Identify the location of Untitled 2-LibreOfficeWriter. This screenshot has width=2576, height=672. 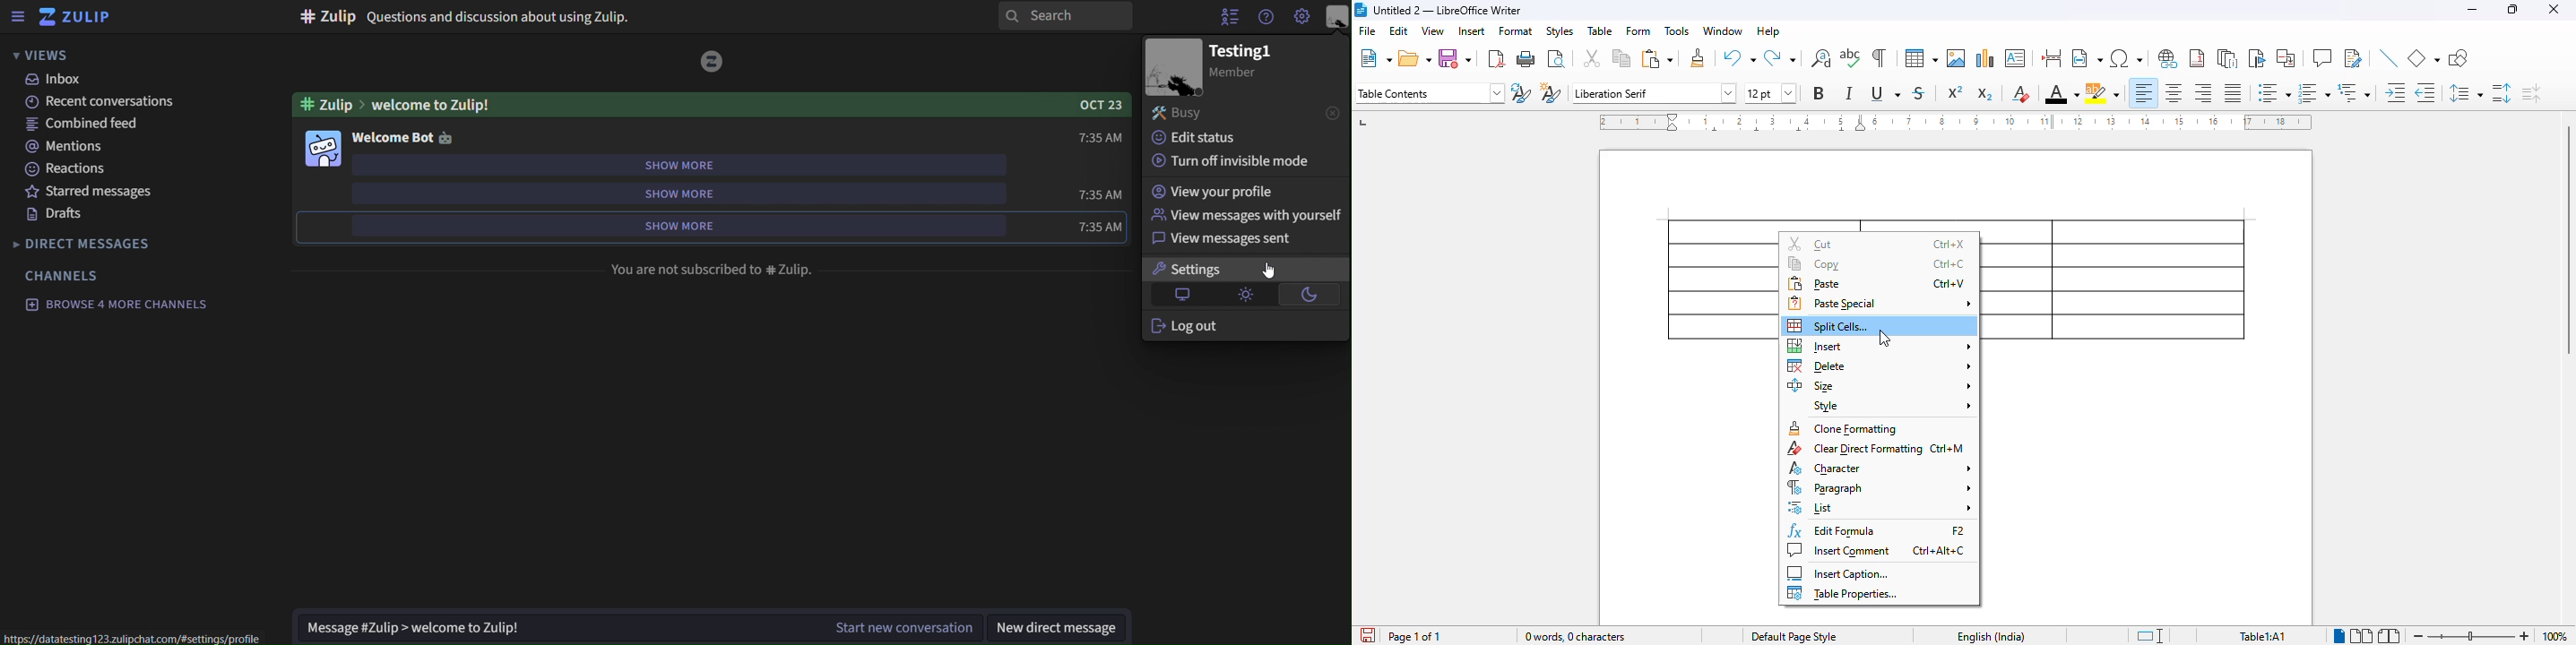
(1448, 10).